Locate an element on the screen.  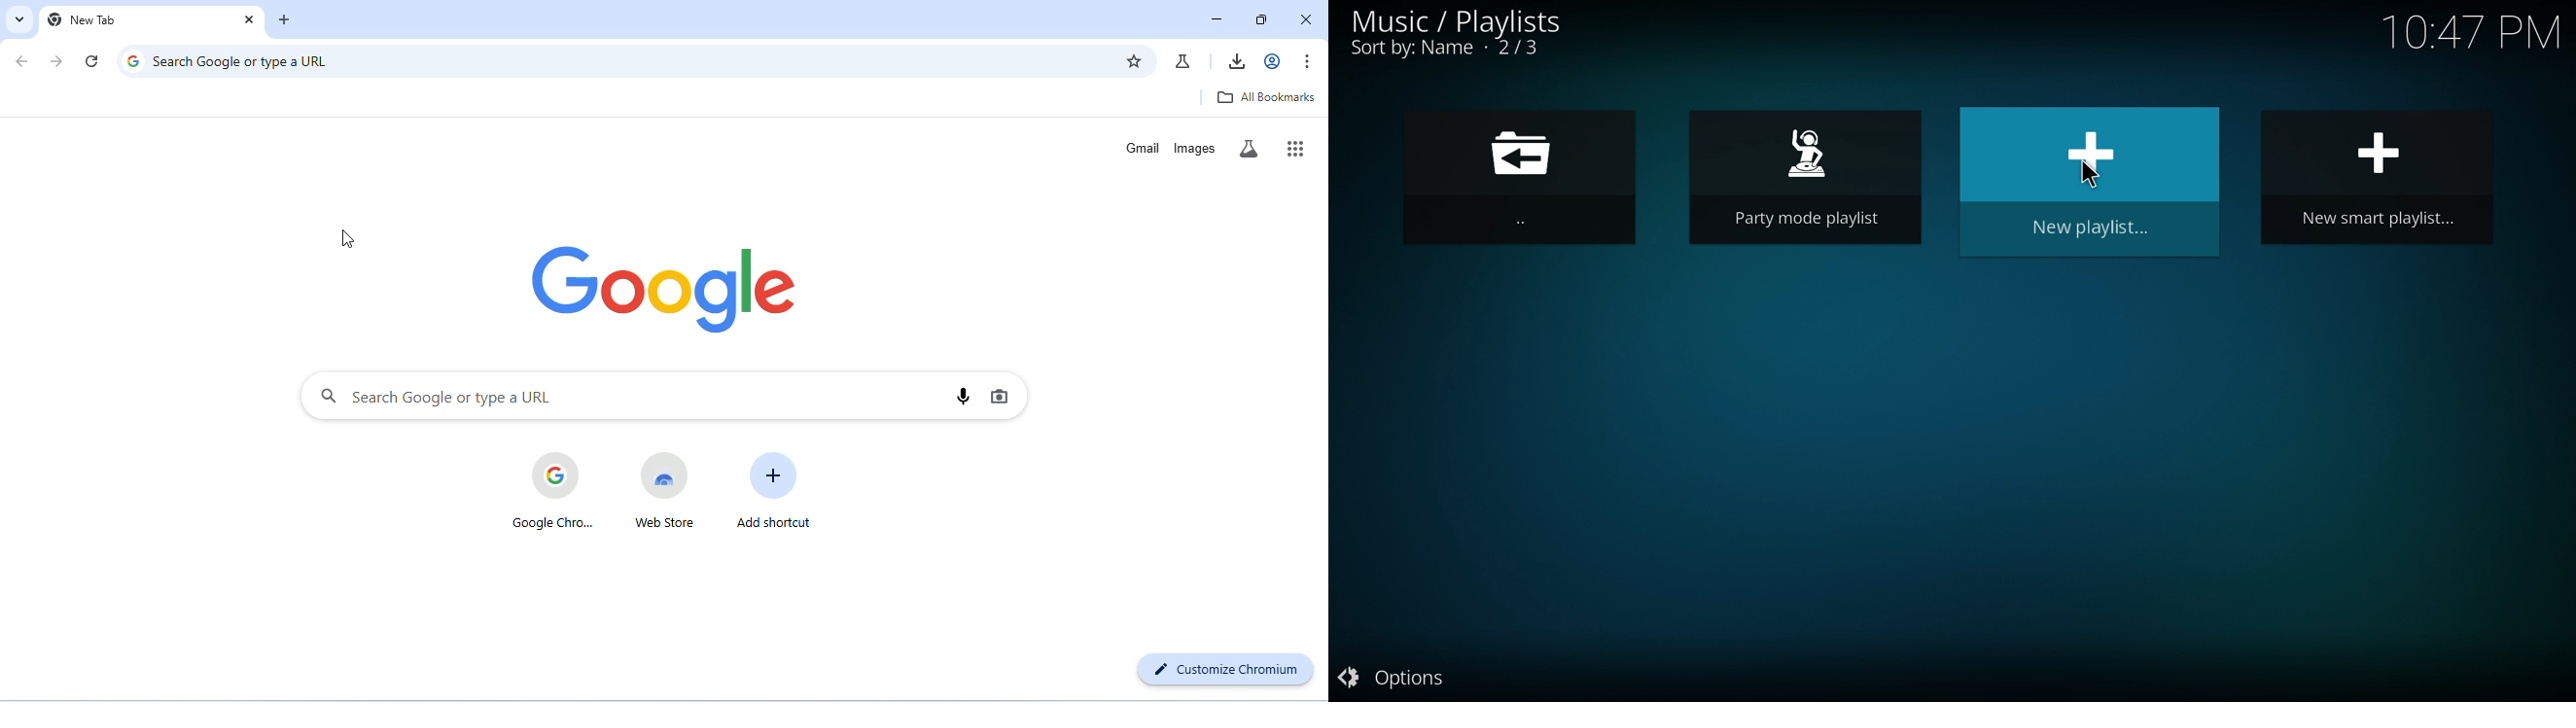
image search is located at coordinates (1002, 396).